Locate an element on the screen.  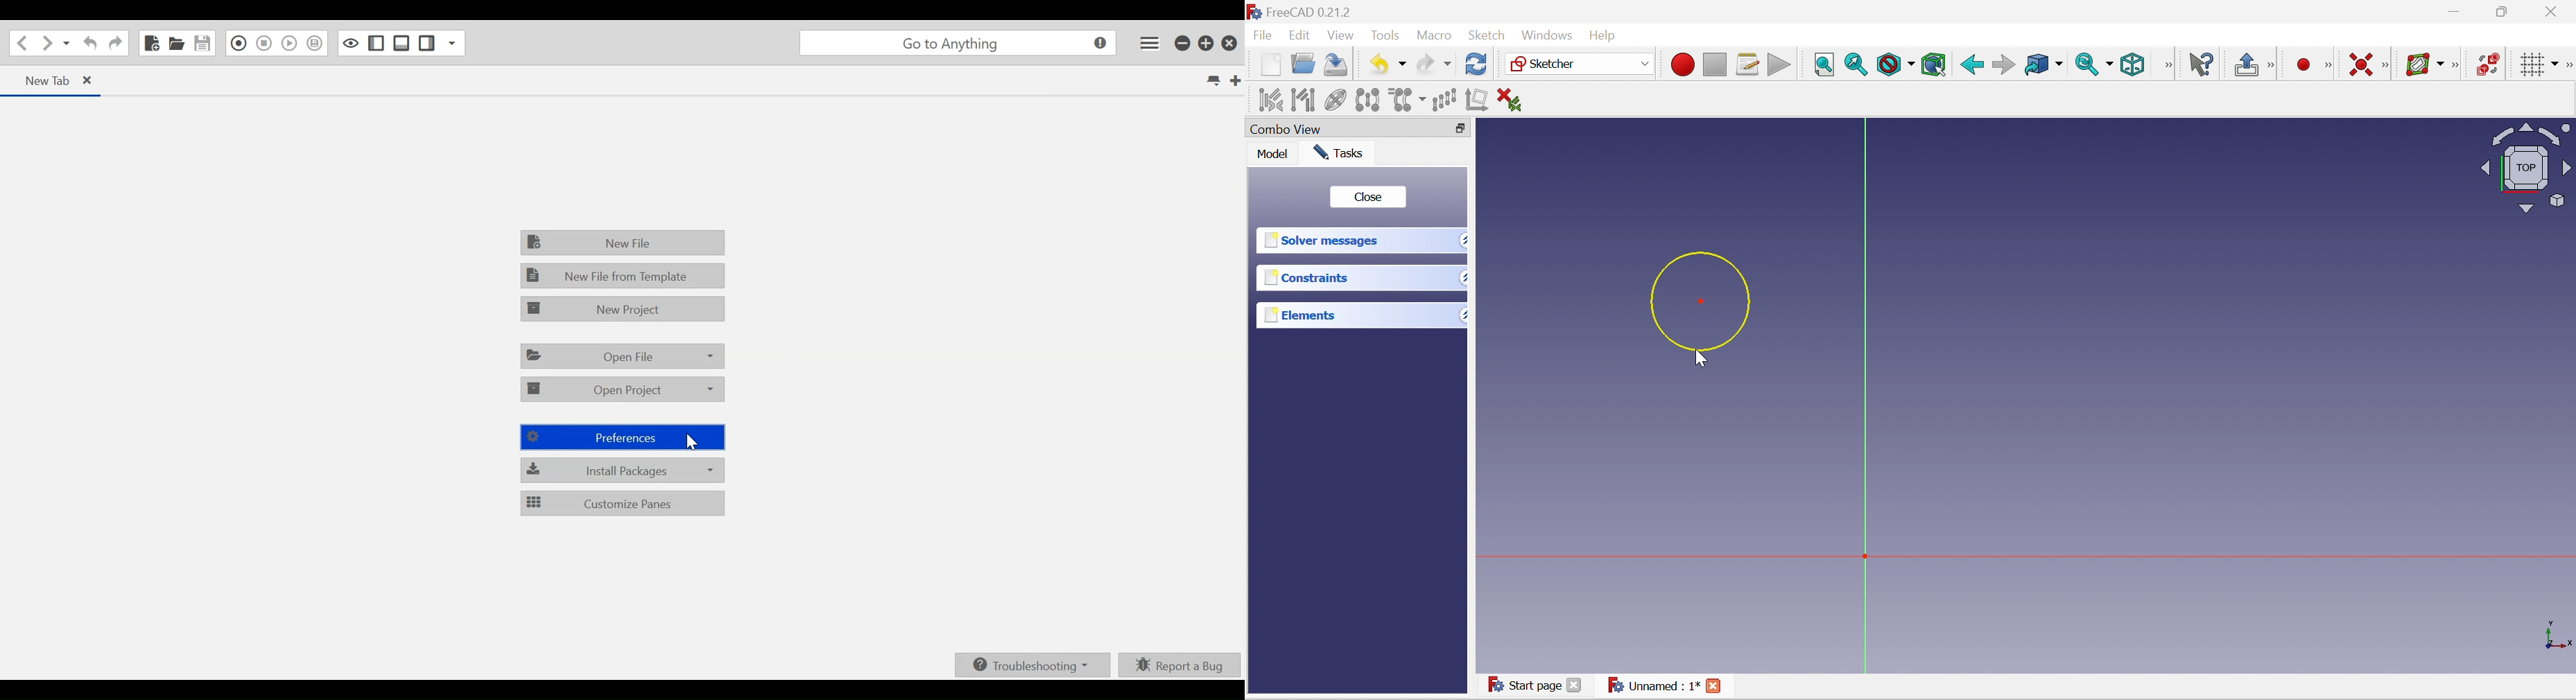
Show/Hide Left Pane is located at coordinates (427, 43).